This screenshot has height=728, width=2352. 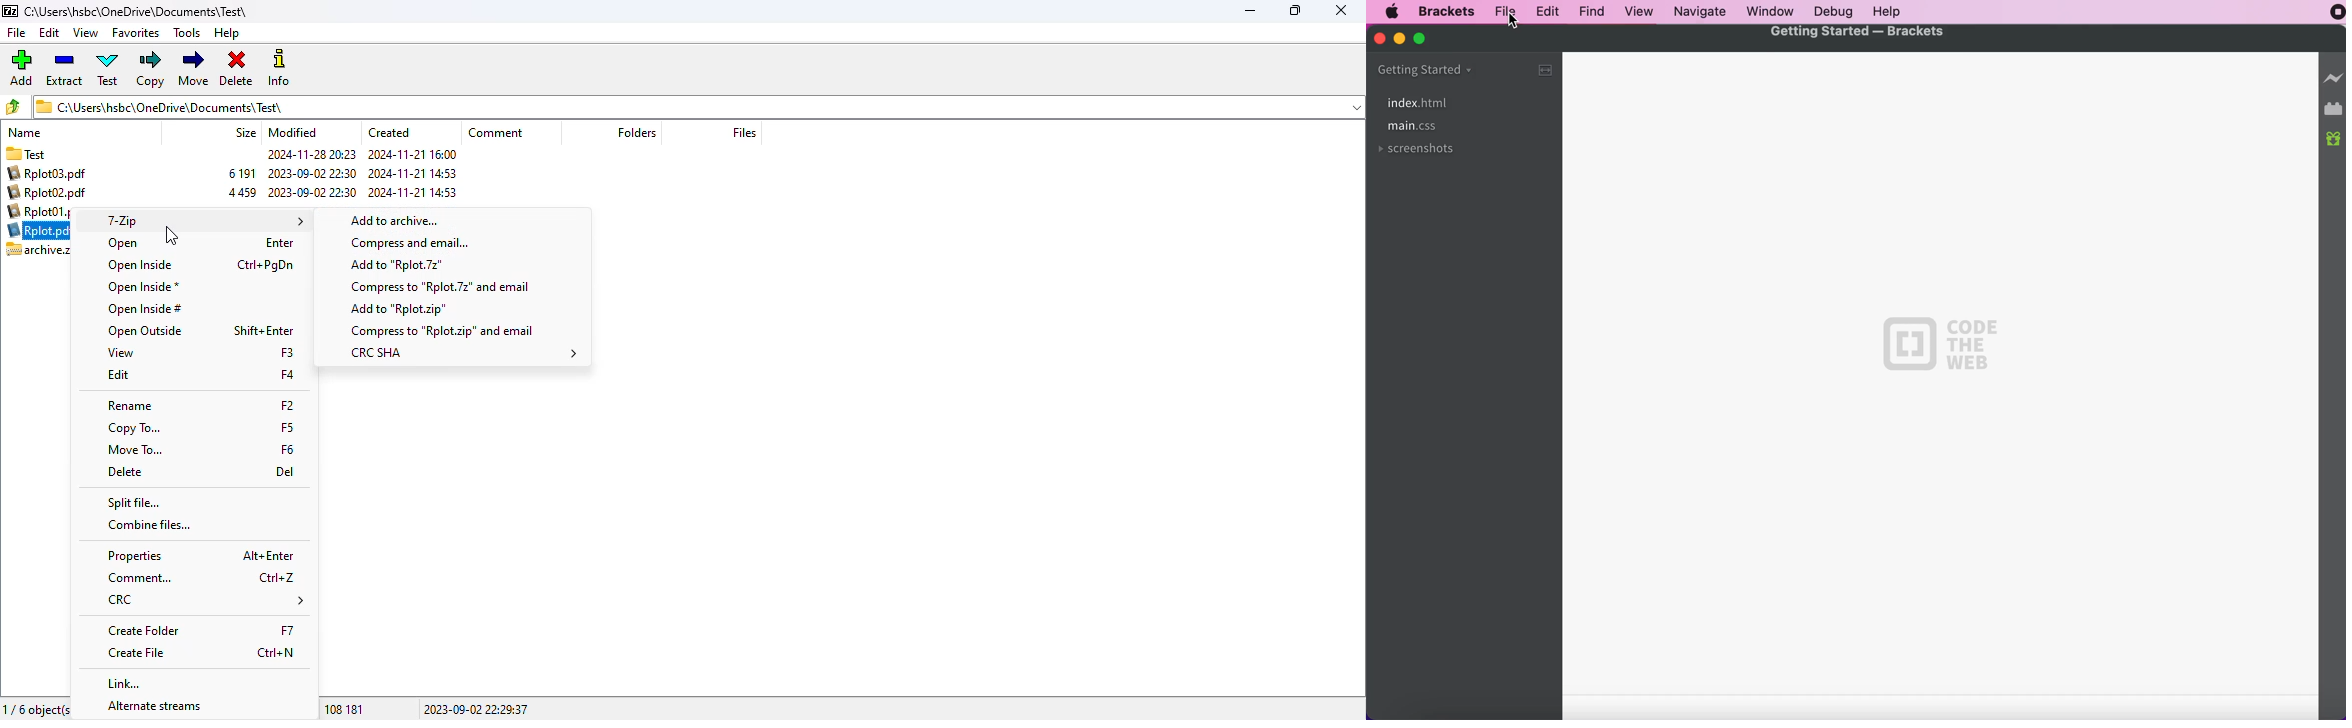 I want to click on selected pdf, so click(x=36, y=230).